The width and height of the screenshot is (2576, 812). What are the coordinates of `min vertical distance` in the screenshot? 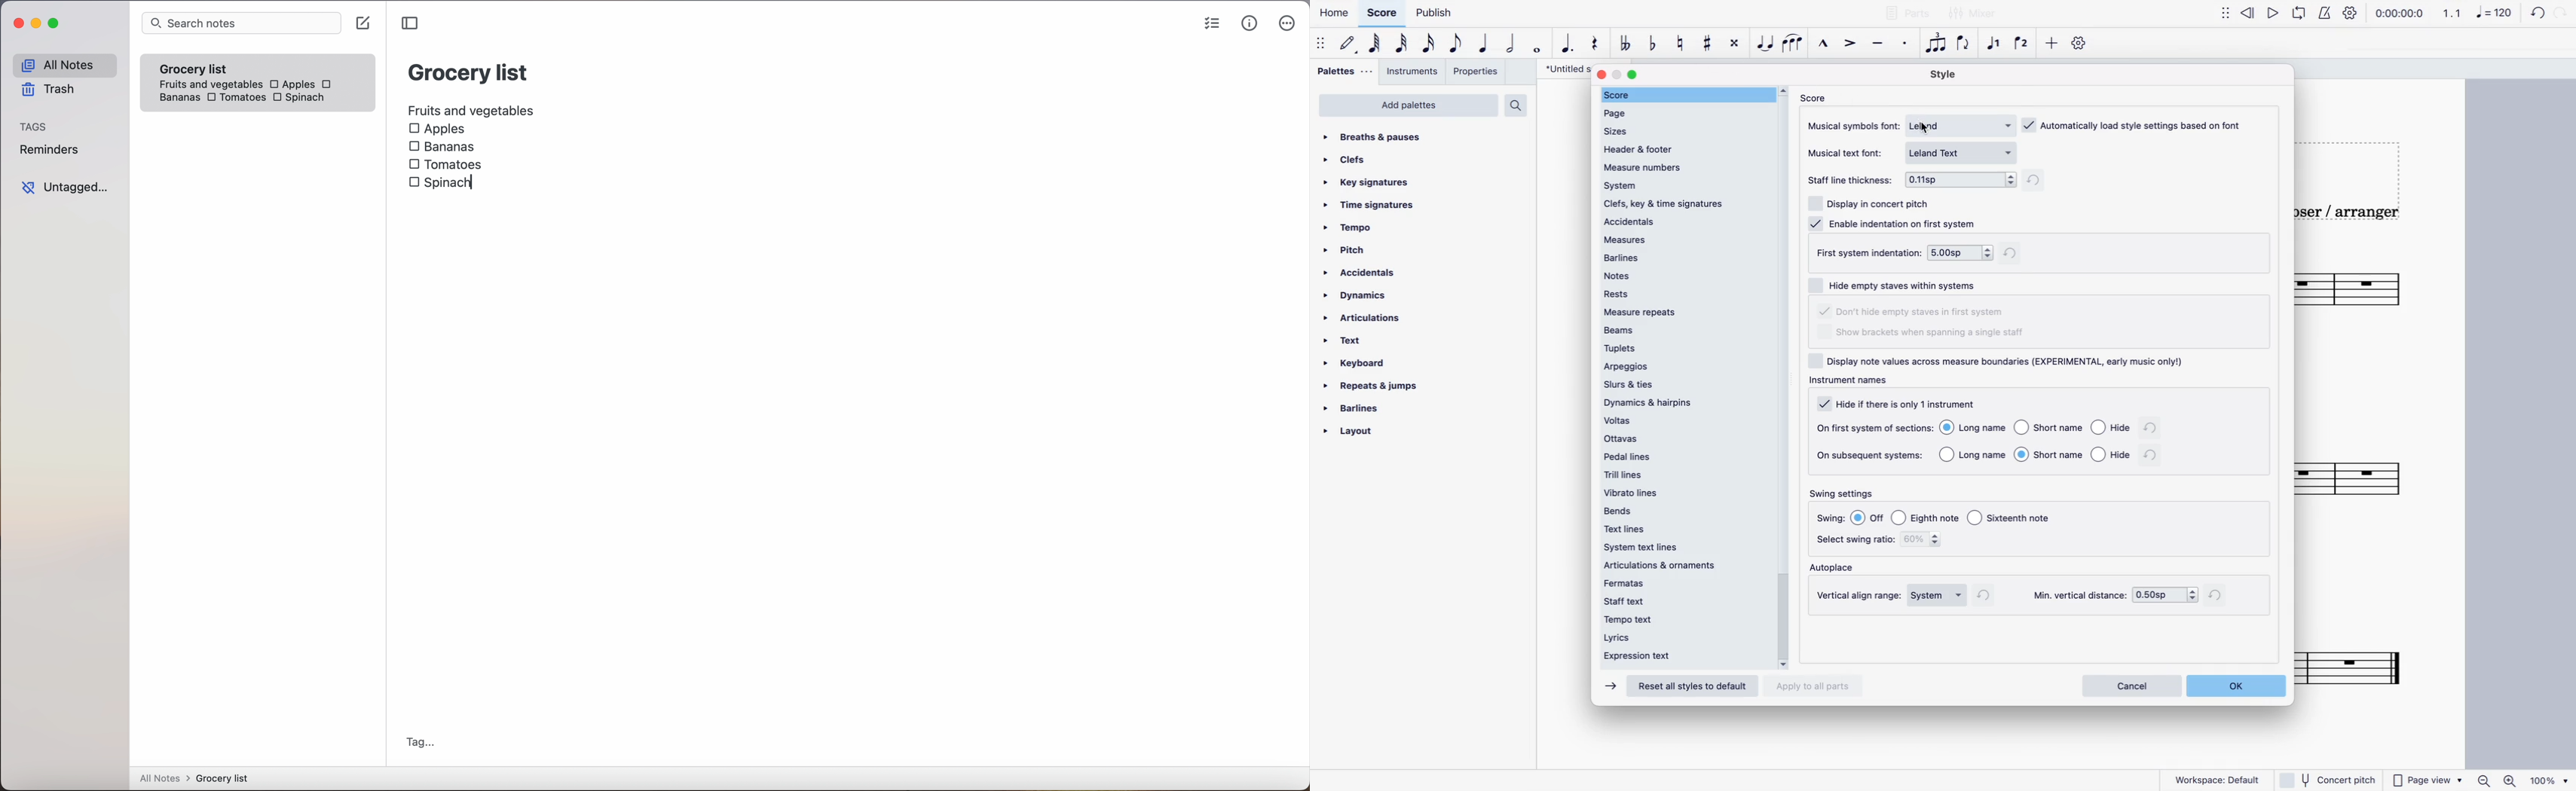 It's located at (2165, 596).